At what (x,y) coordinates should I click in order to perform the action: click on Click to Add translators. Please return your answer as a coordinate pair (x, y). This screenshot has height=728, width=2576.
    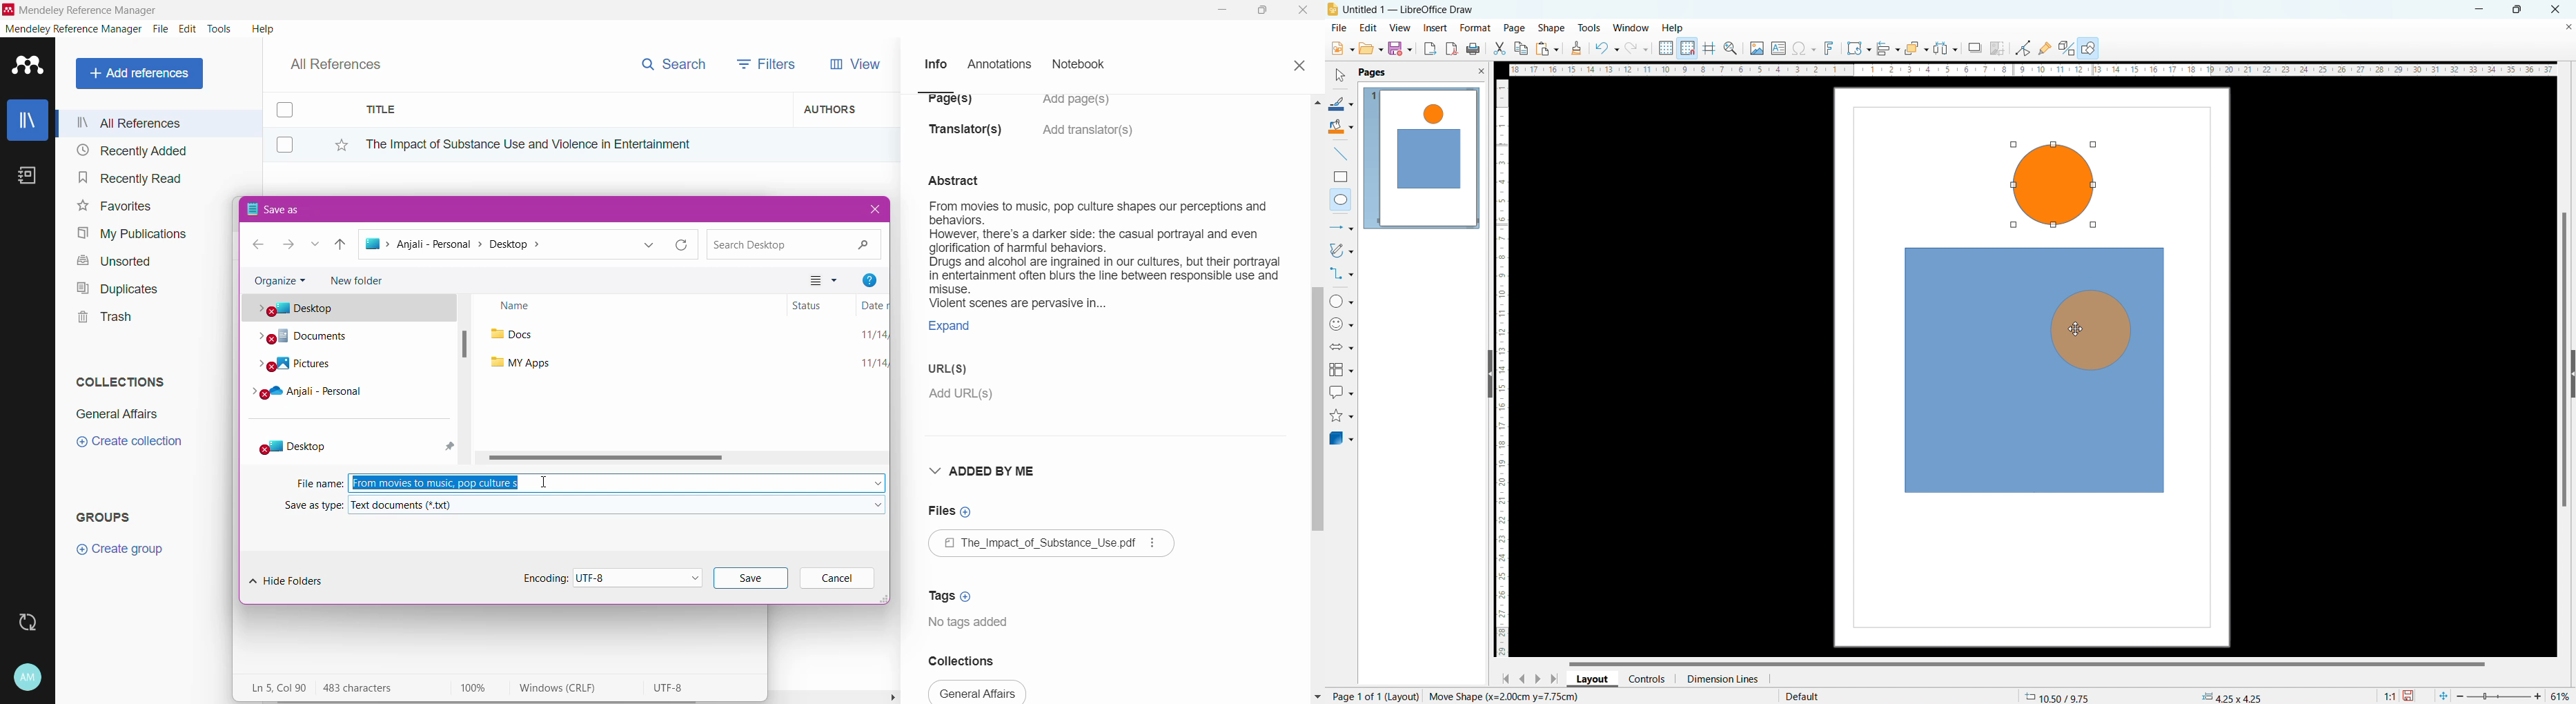
    Looking at the image, I should click on (1090, 138).